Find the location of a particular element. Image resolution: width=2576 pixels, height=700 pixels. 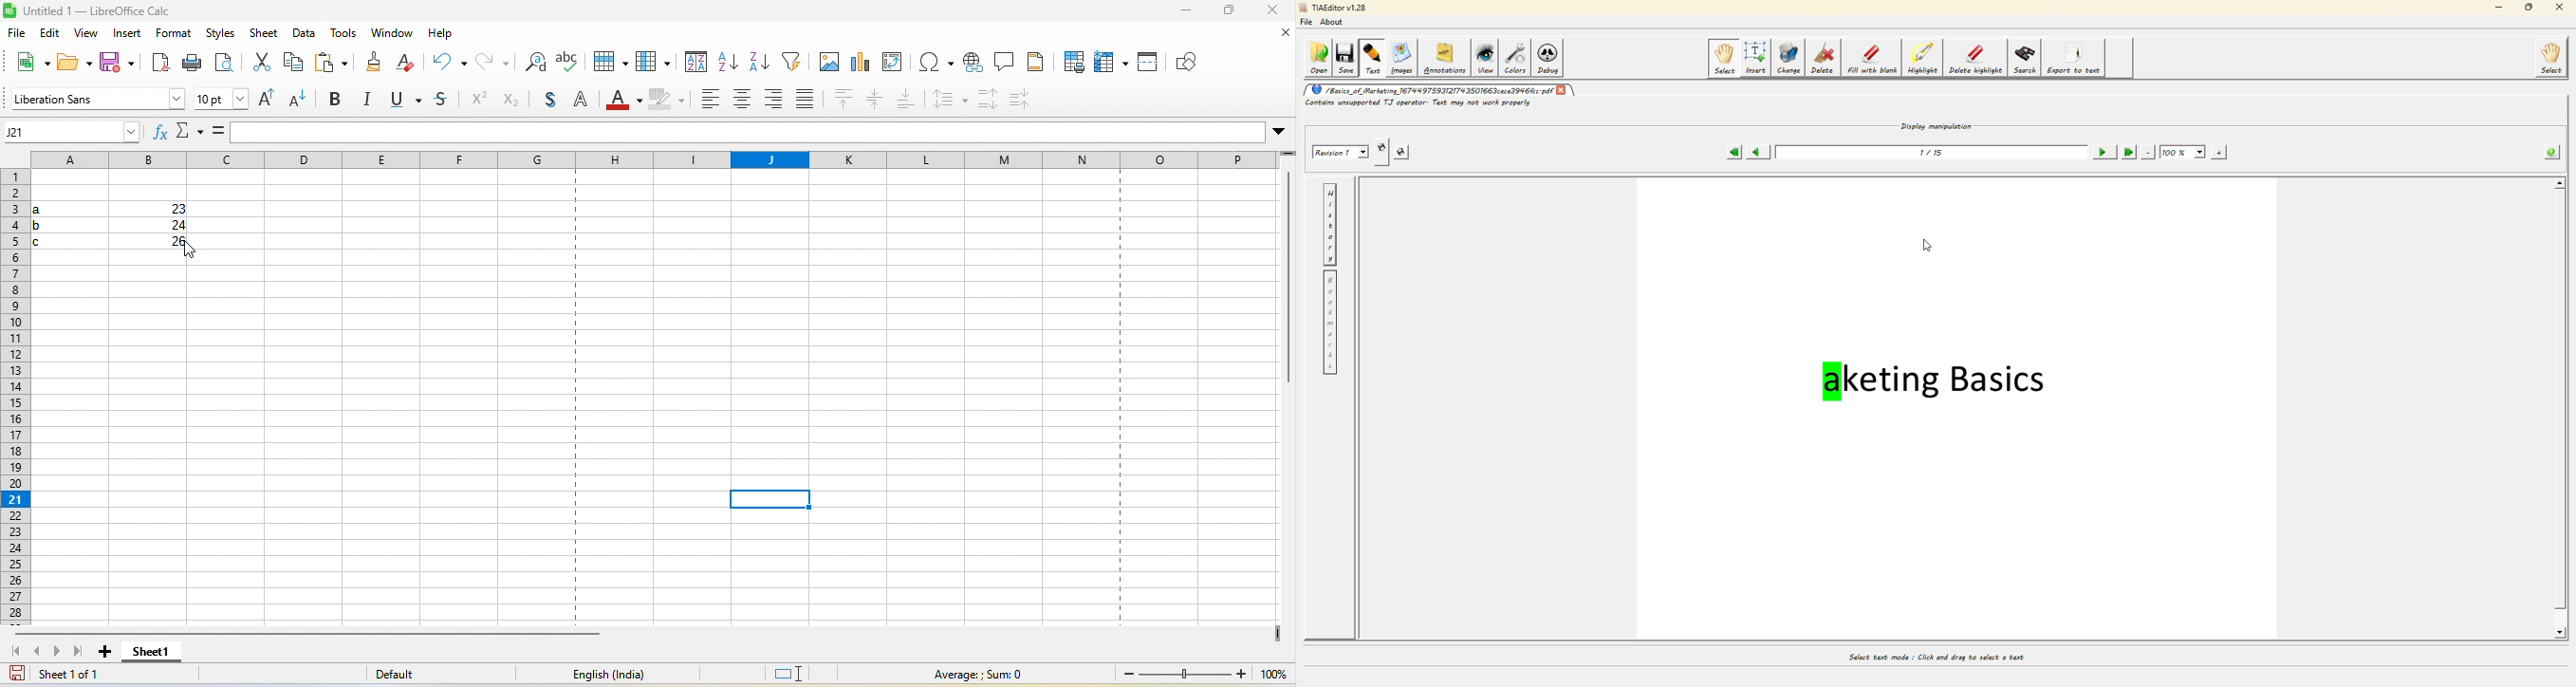

row is located at coordinates (16, 392).